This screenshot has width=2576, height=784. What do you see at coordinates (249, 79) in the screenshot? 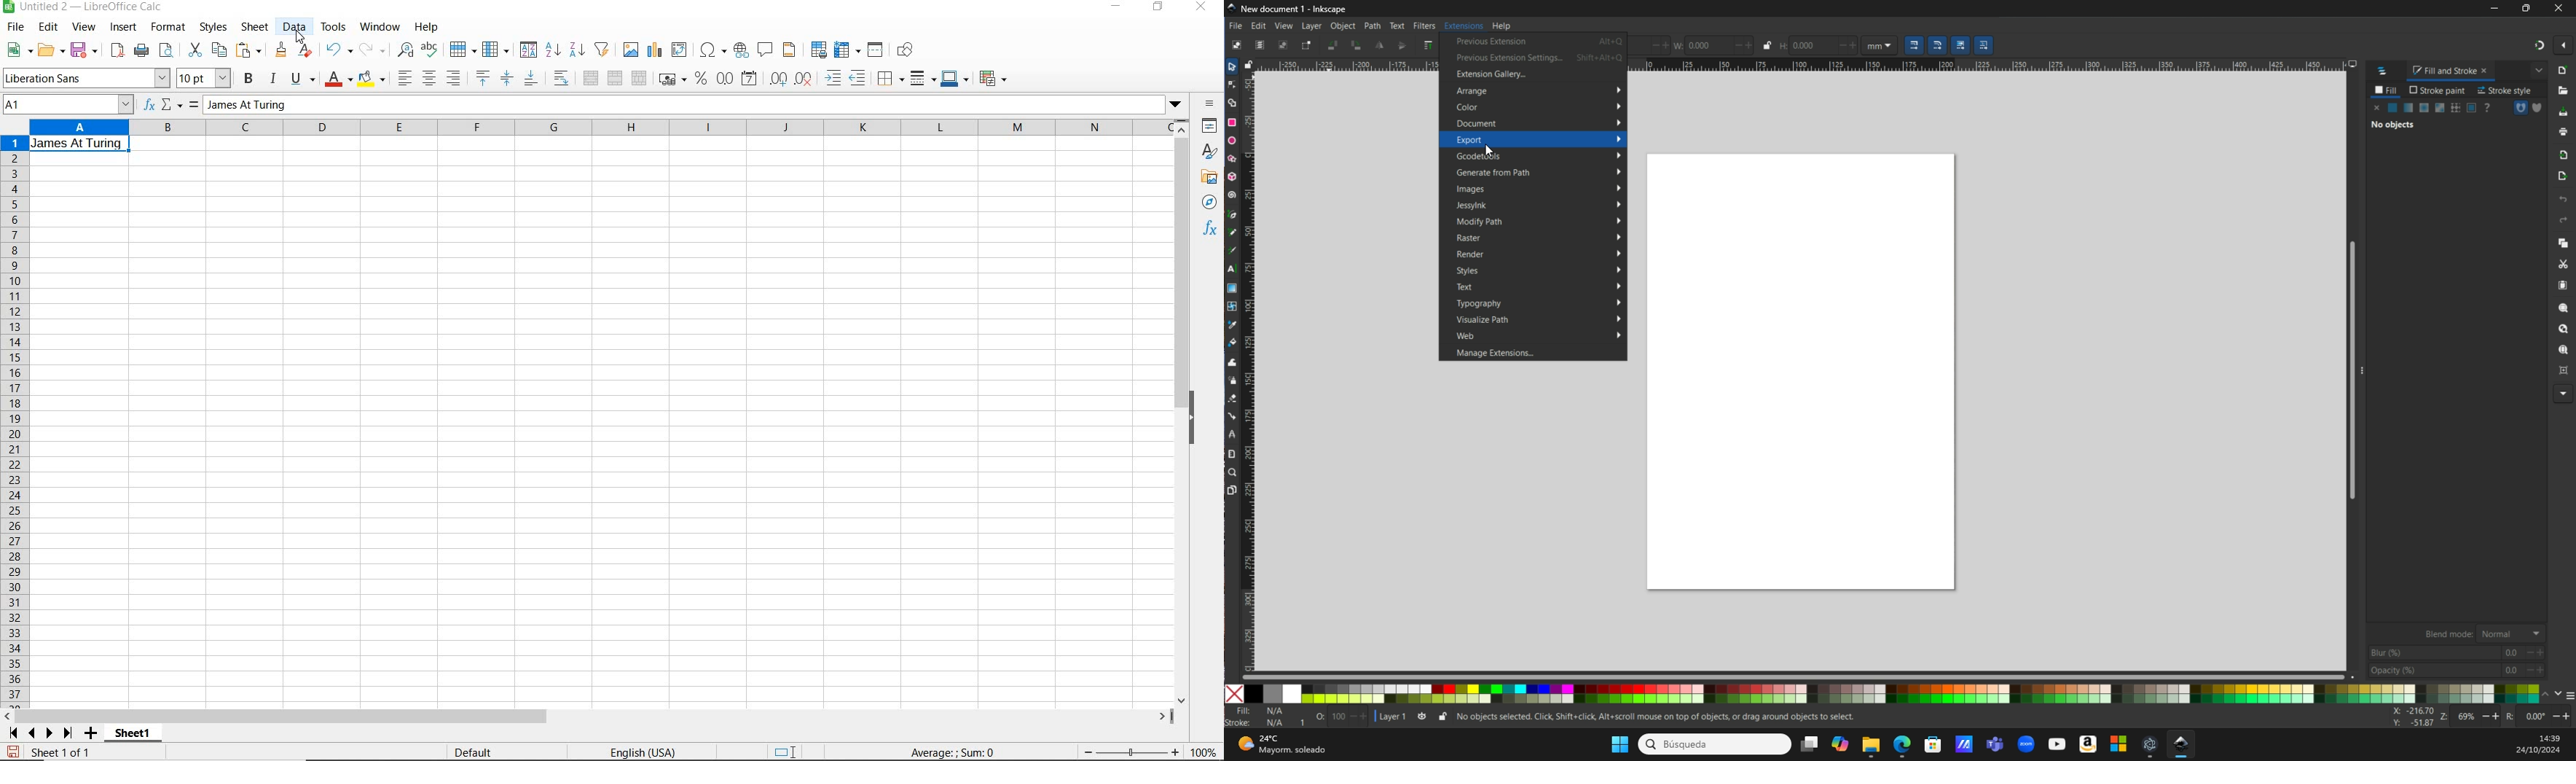
I see `bold` at bounding box center [249, 79].